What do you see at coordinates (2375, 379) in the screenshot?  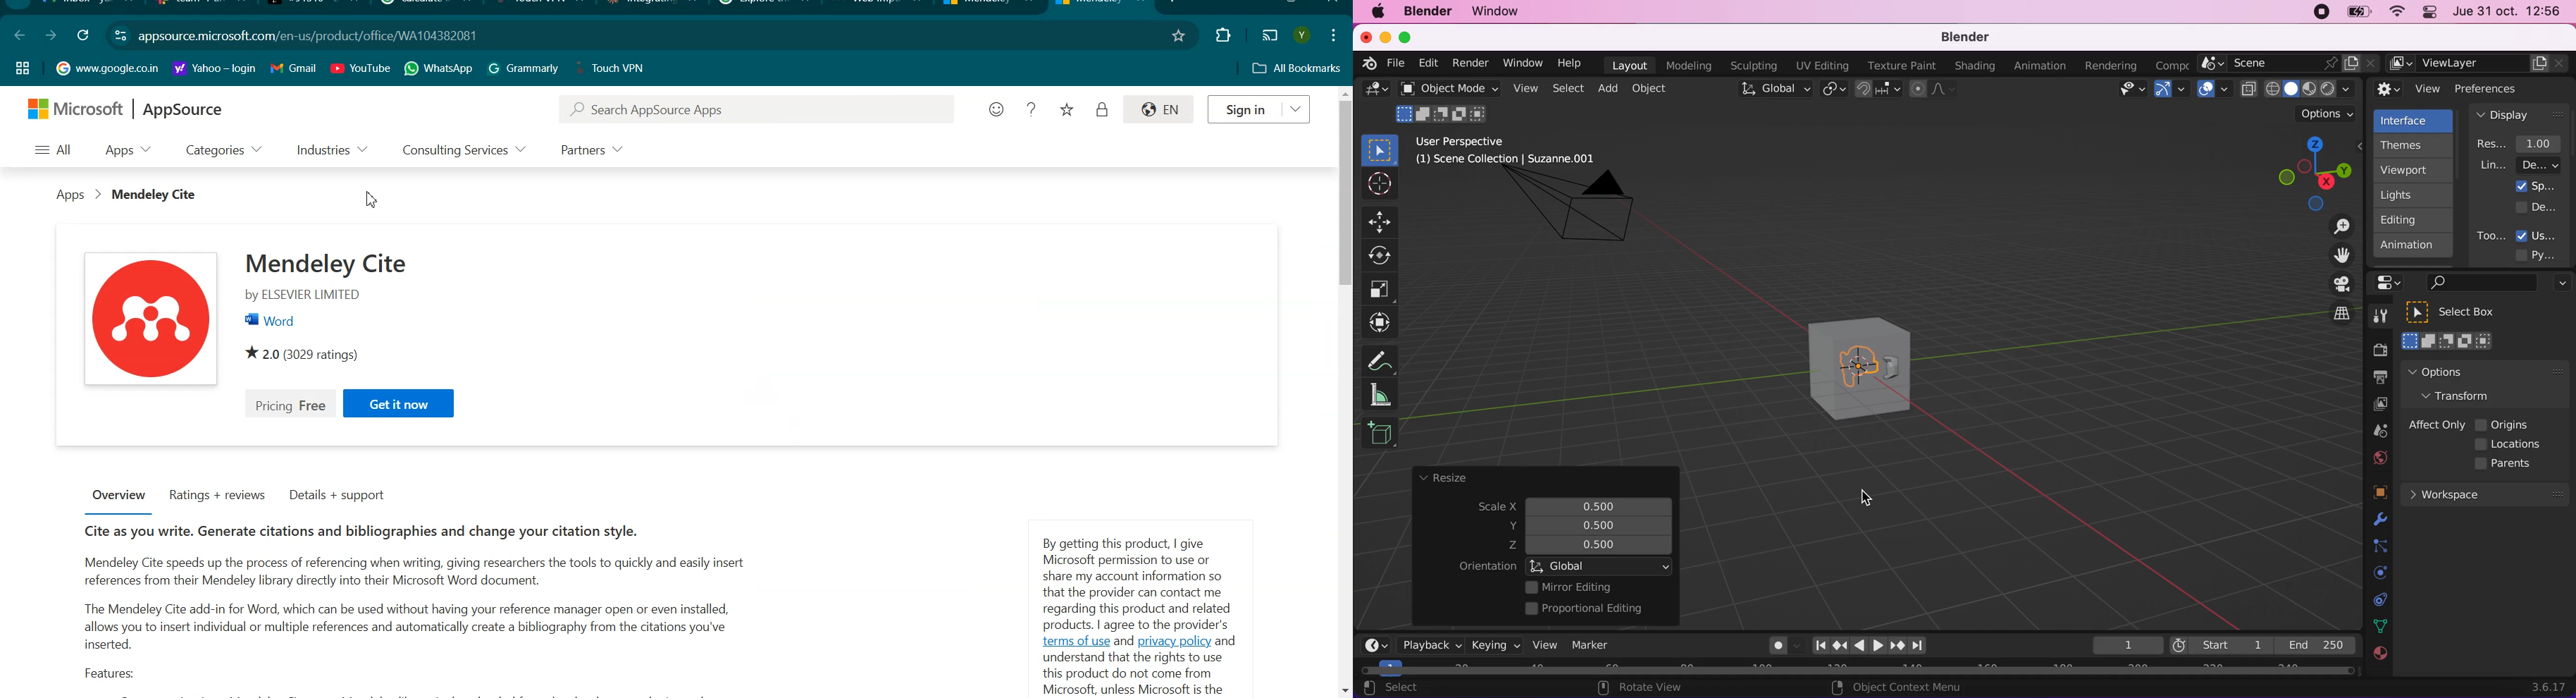 I see `output` at bounding box center [2375, 379].